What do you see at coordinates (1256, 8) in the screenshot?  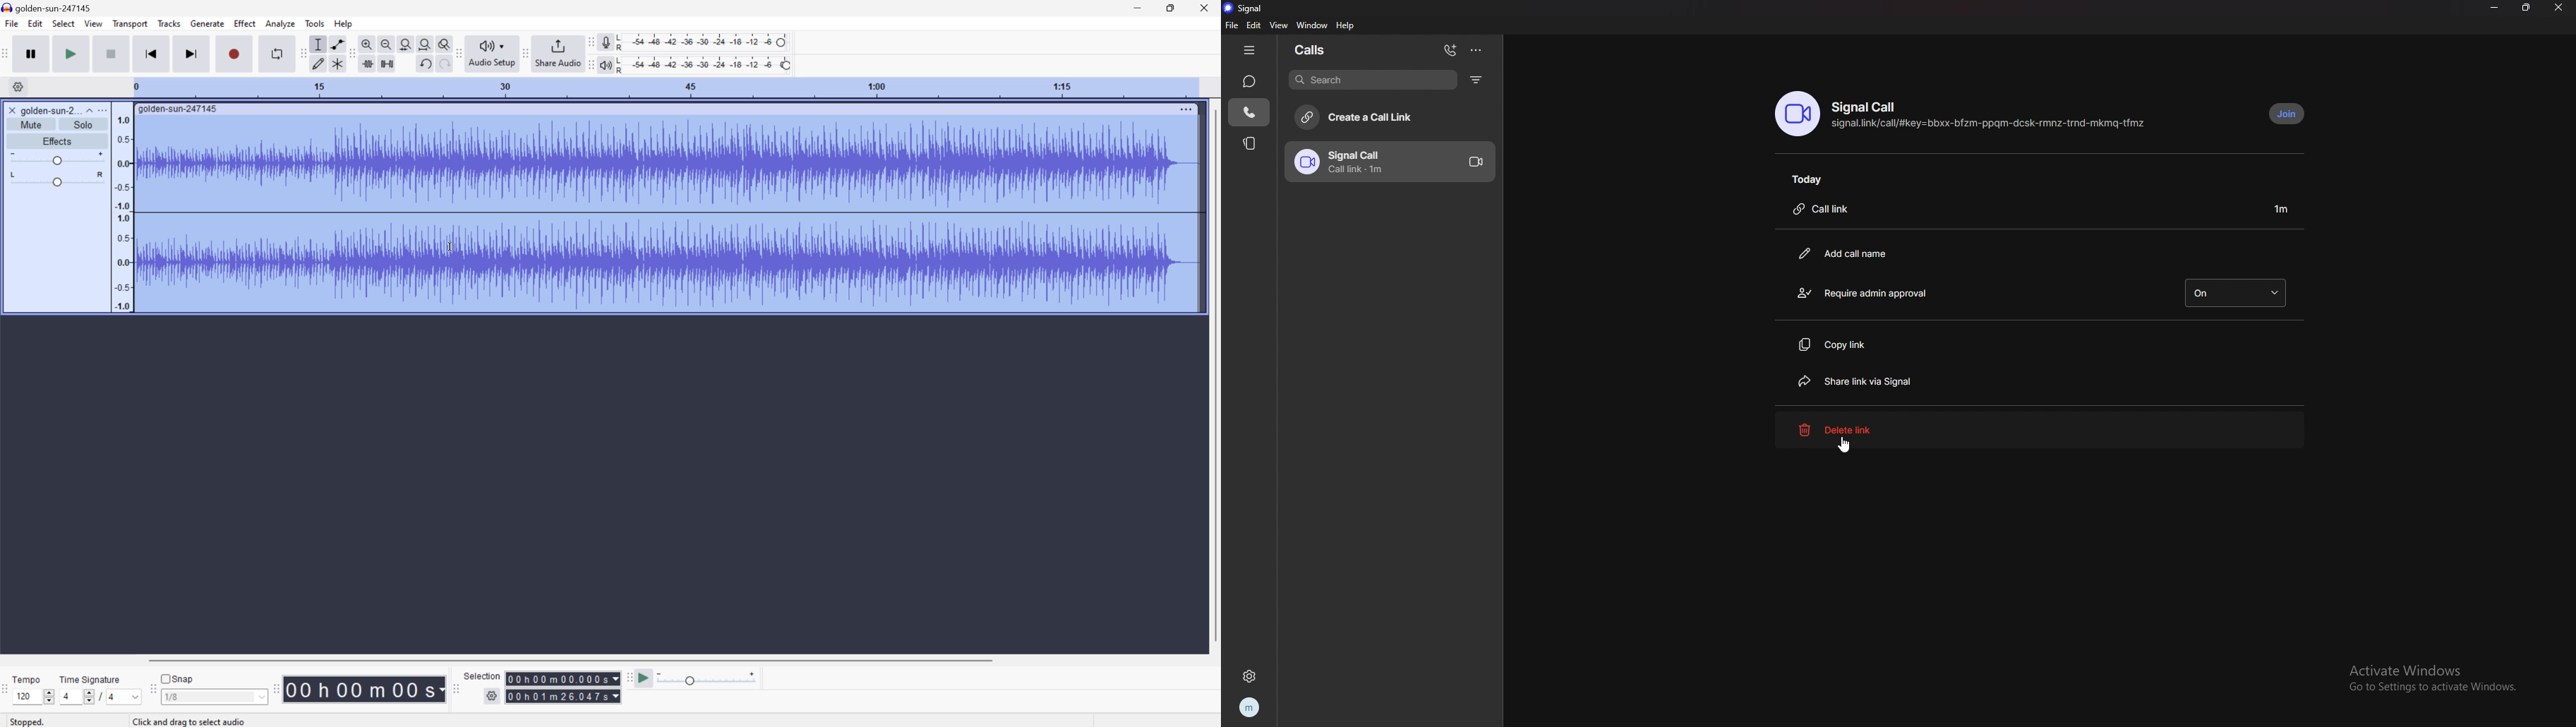 I see `signal` at bounding box center [1256, 8].